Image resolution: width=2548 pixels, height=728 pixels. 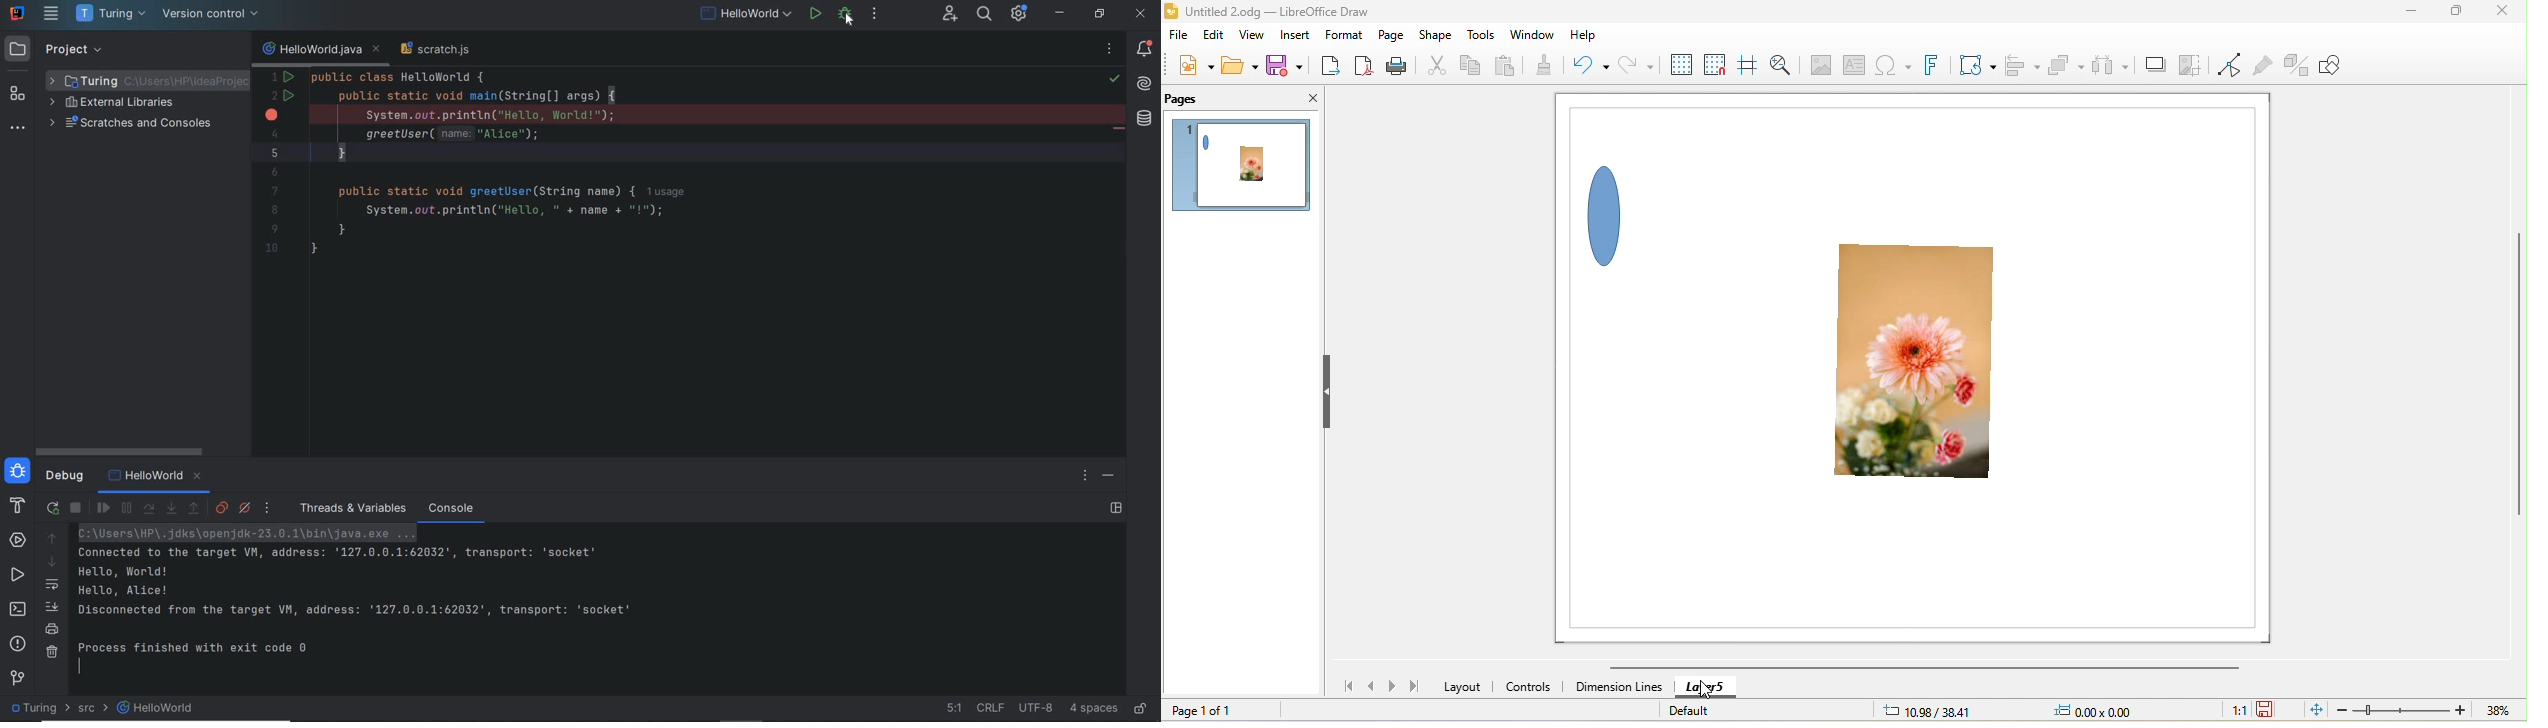 What do you see at coordinates (1438, 34) in the screenshot?
I see `shape ` at bounding box center [1438, 34].